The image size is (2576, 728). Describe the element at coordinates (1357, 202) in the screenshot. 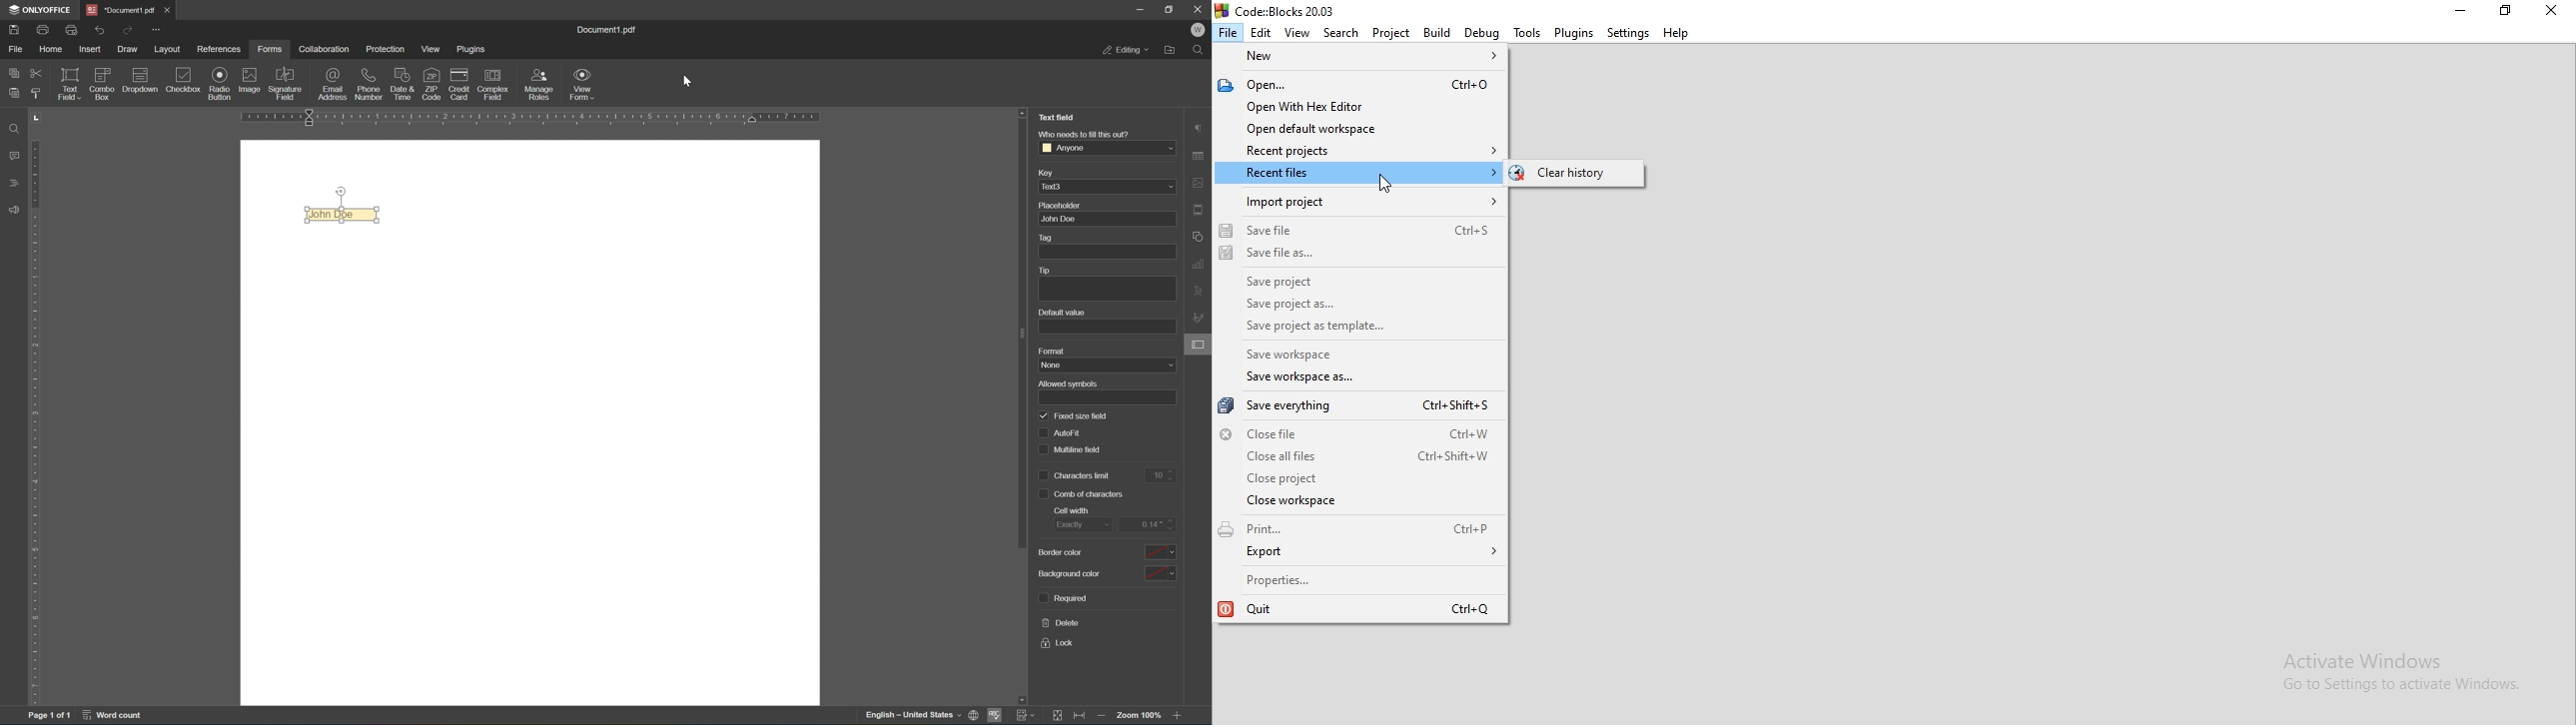

I see `Import Projects` at that location.